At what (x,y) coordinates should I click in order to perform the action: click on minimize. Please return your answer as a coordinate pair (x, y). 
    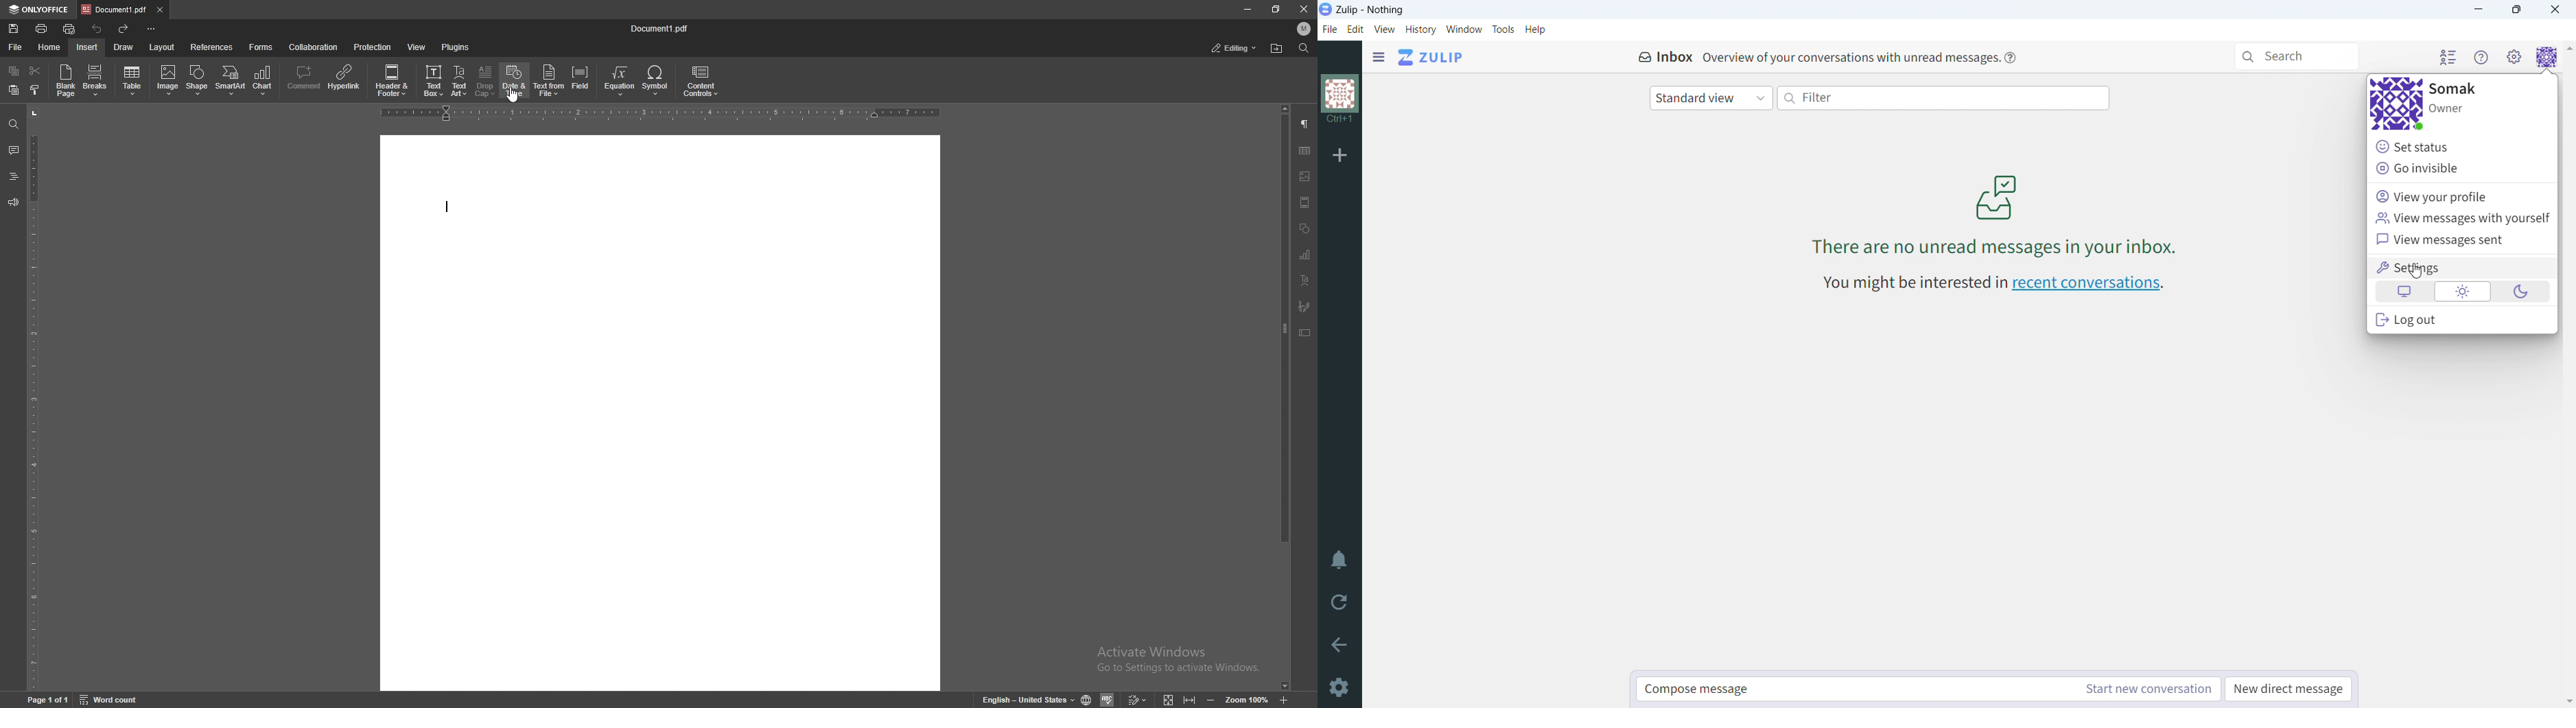
    Looking at the image, I should click on (2480, 10).